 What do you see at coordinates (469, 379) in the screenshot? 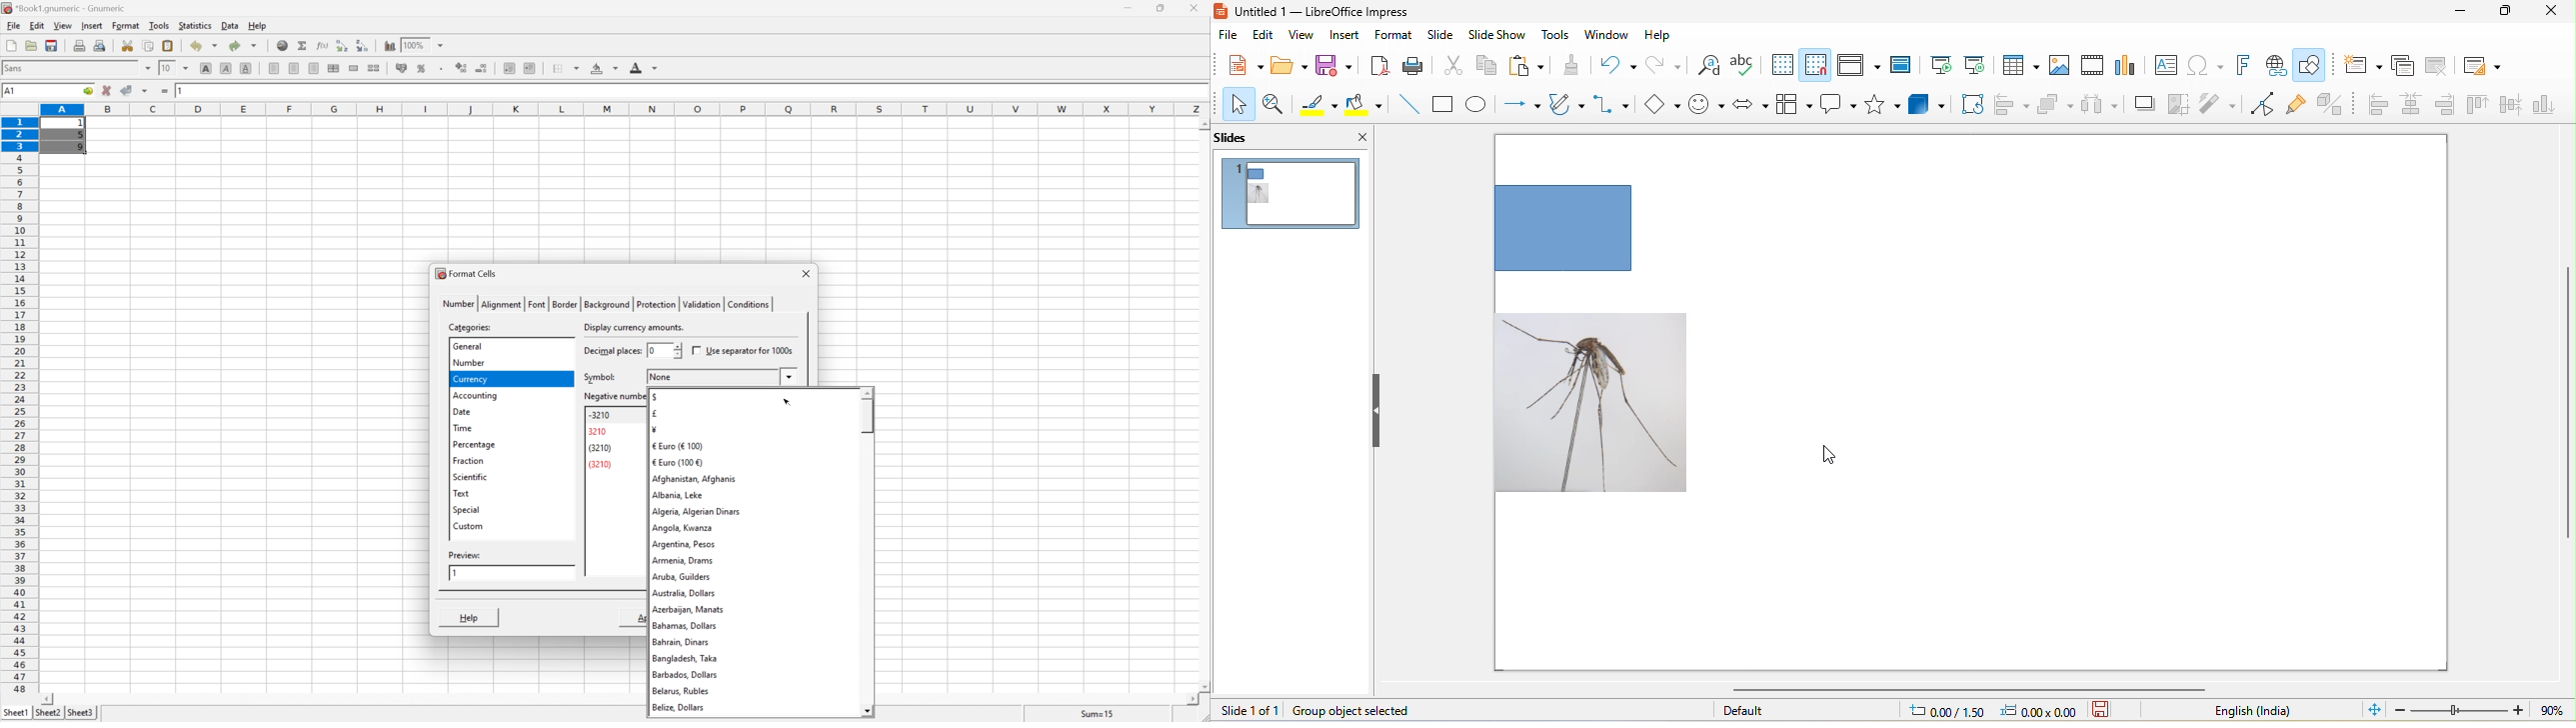
I see `currency` at bounding box center [469, 379].